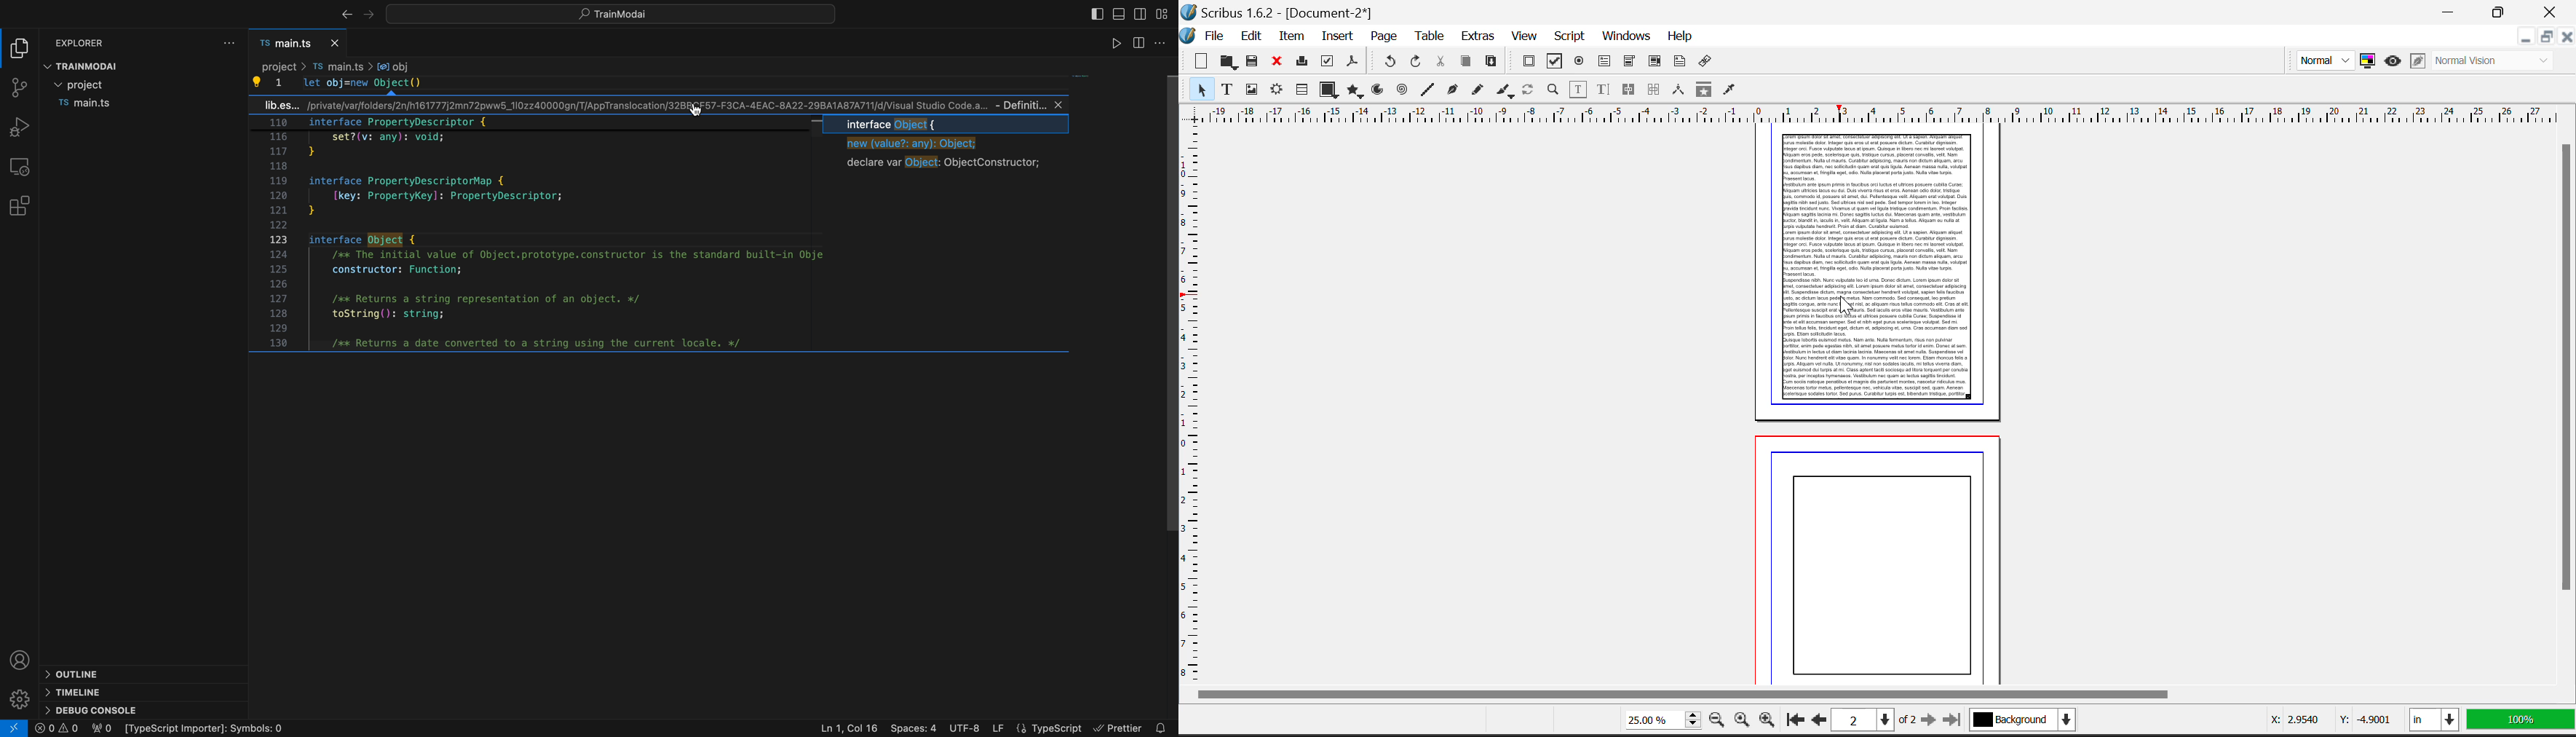 The height and width of the screenshot is (756, 2576). I want to click on Calligraphic Tool, so click(1505, 90).